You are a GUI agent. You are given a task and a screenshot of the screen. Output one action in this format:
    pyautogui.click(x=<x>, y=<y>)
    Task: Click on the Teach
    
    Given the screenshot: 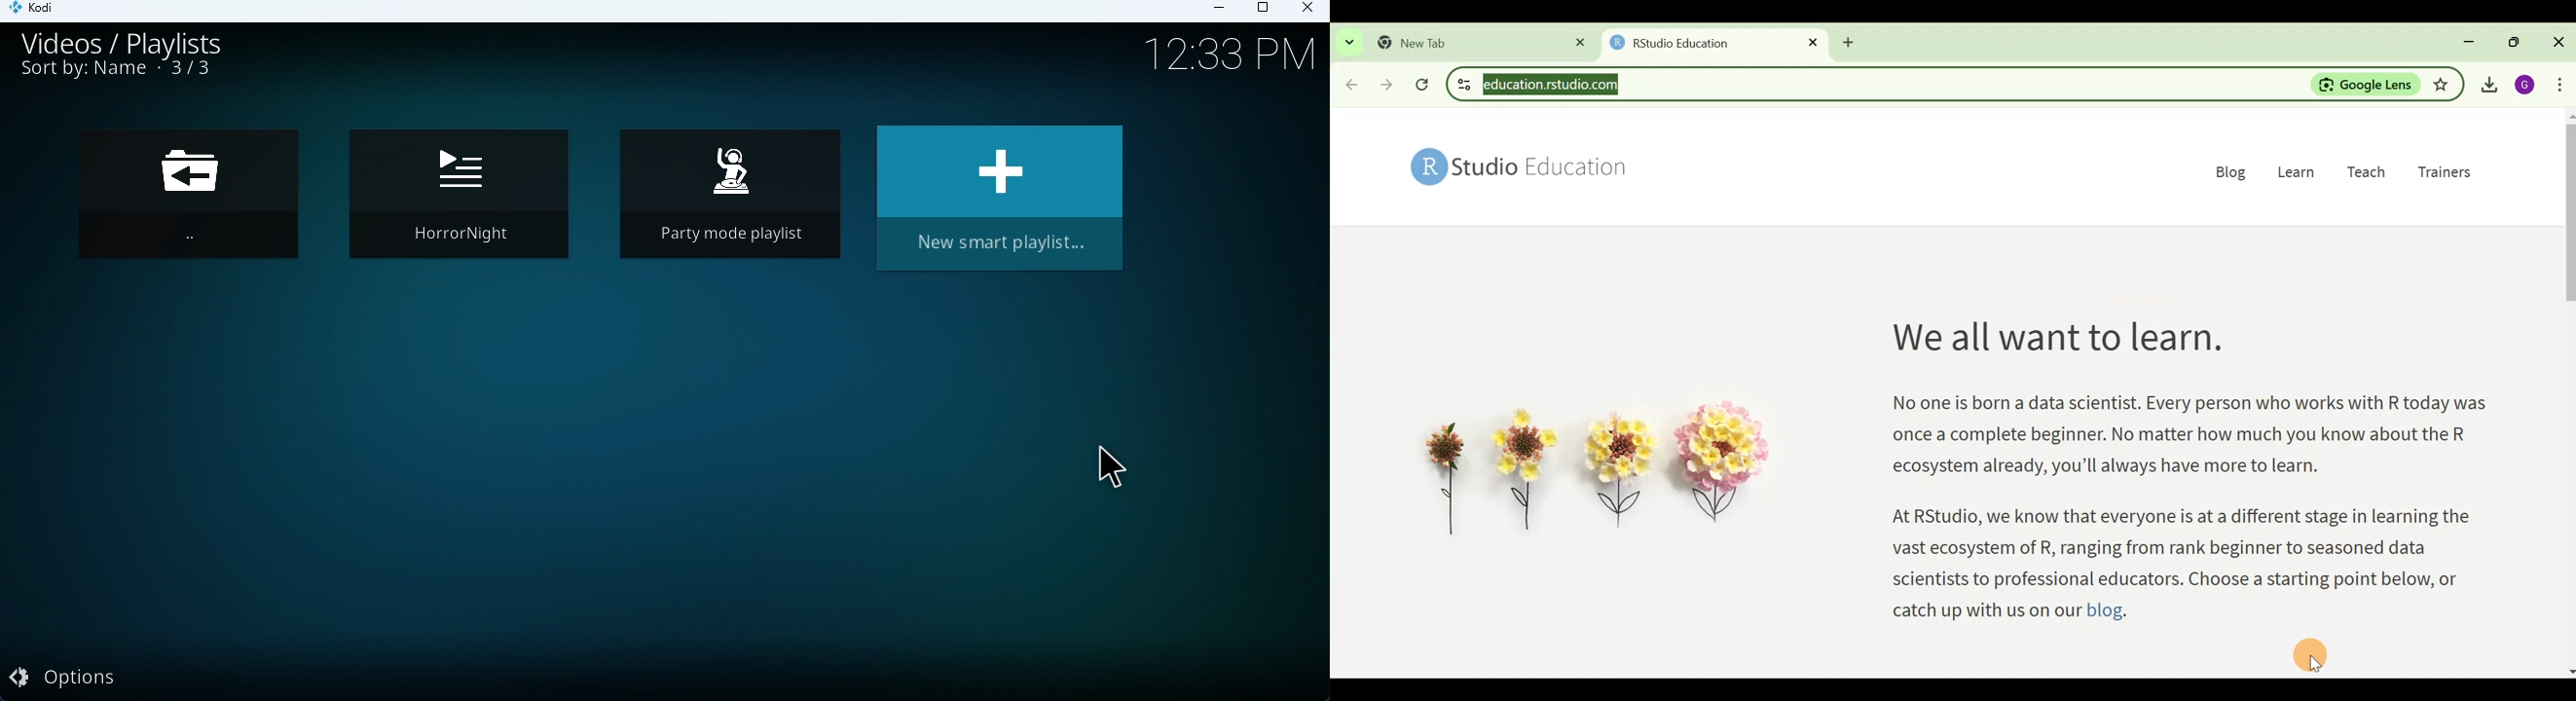 What is the action you would take?
    pyautogui.click(x=2368, y=175)
    